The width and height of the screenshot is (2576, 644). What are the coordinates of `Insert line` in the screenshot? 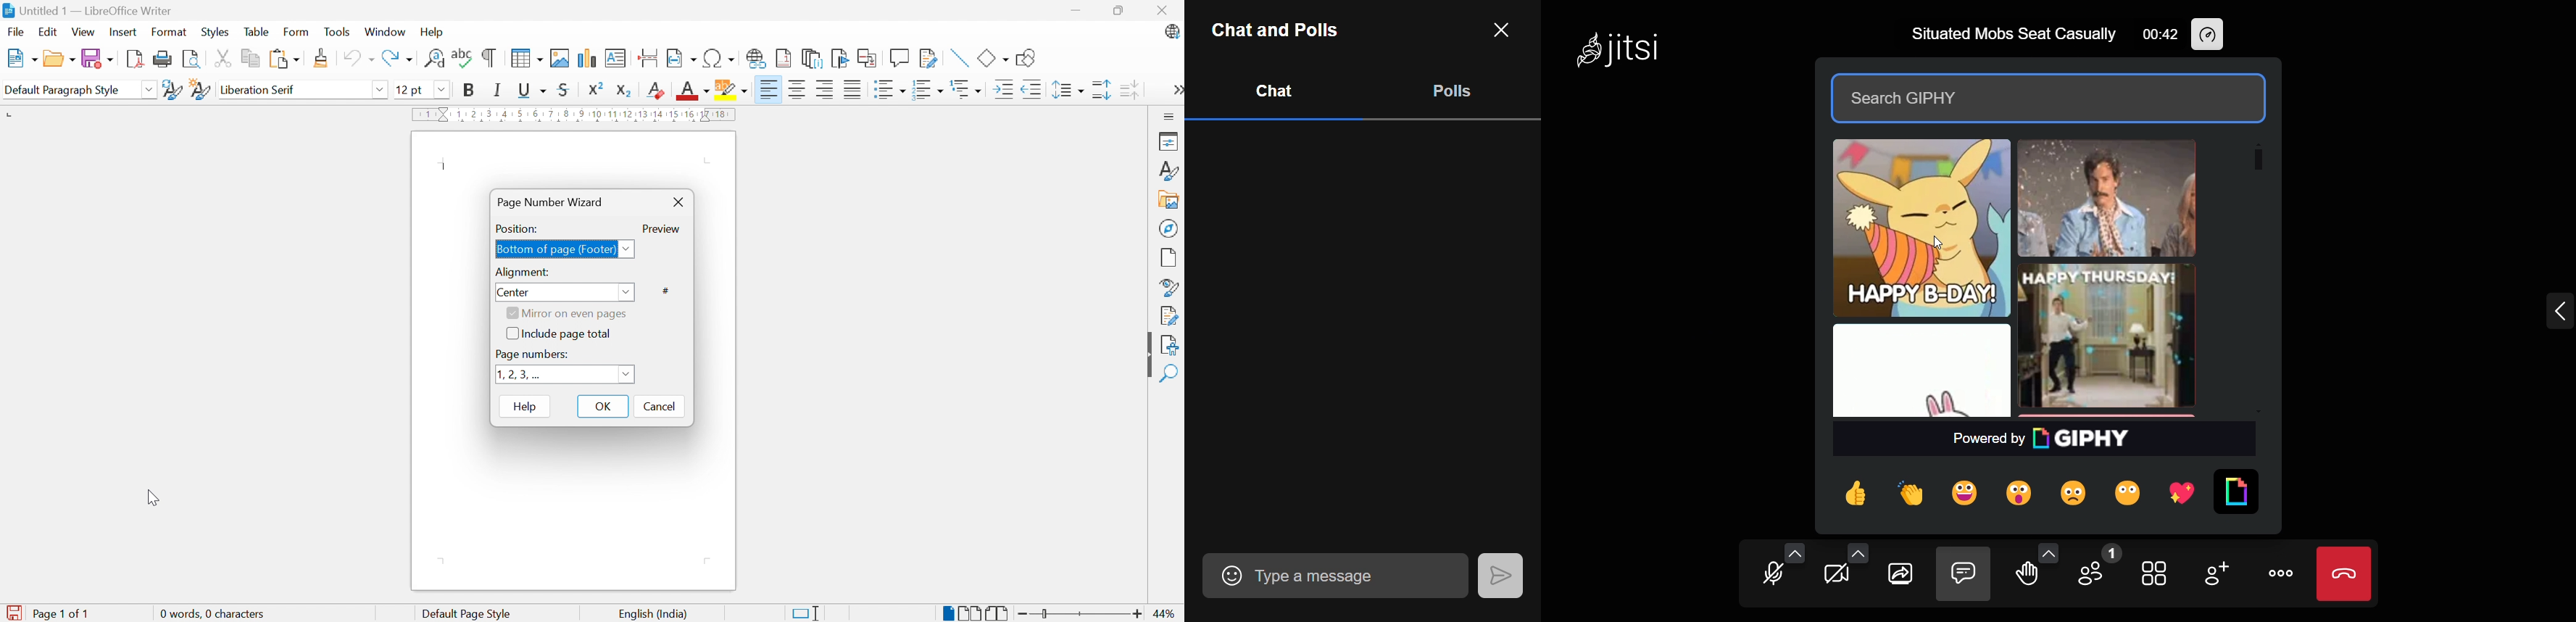 It's located at (958, 58).